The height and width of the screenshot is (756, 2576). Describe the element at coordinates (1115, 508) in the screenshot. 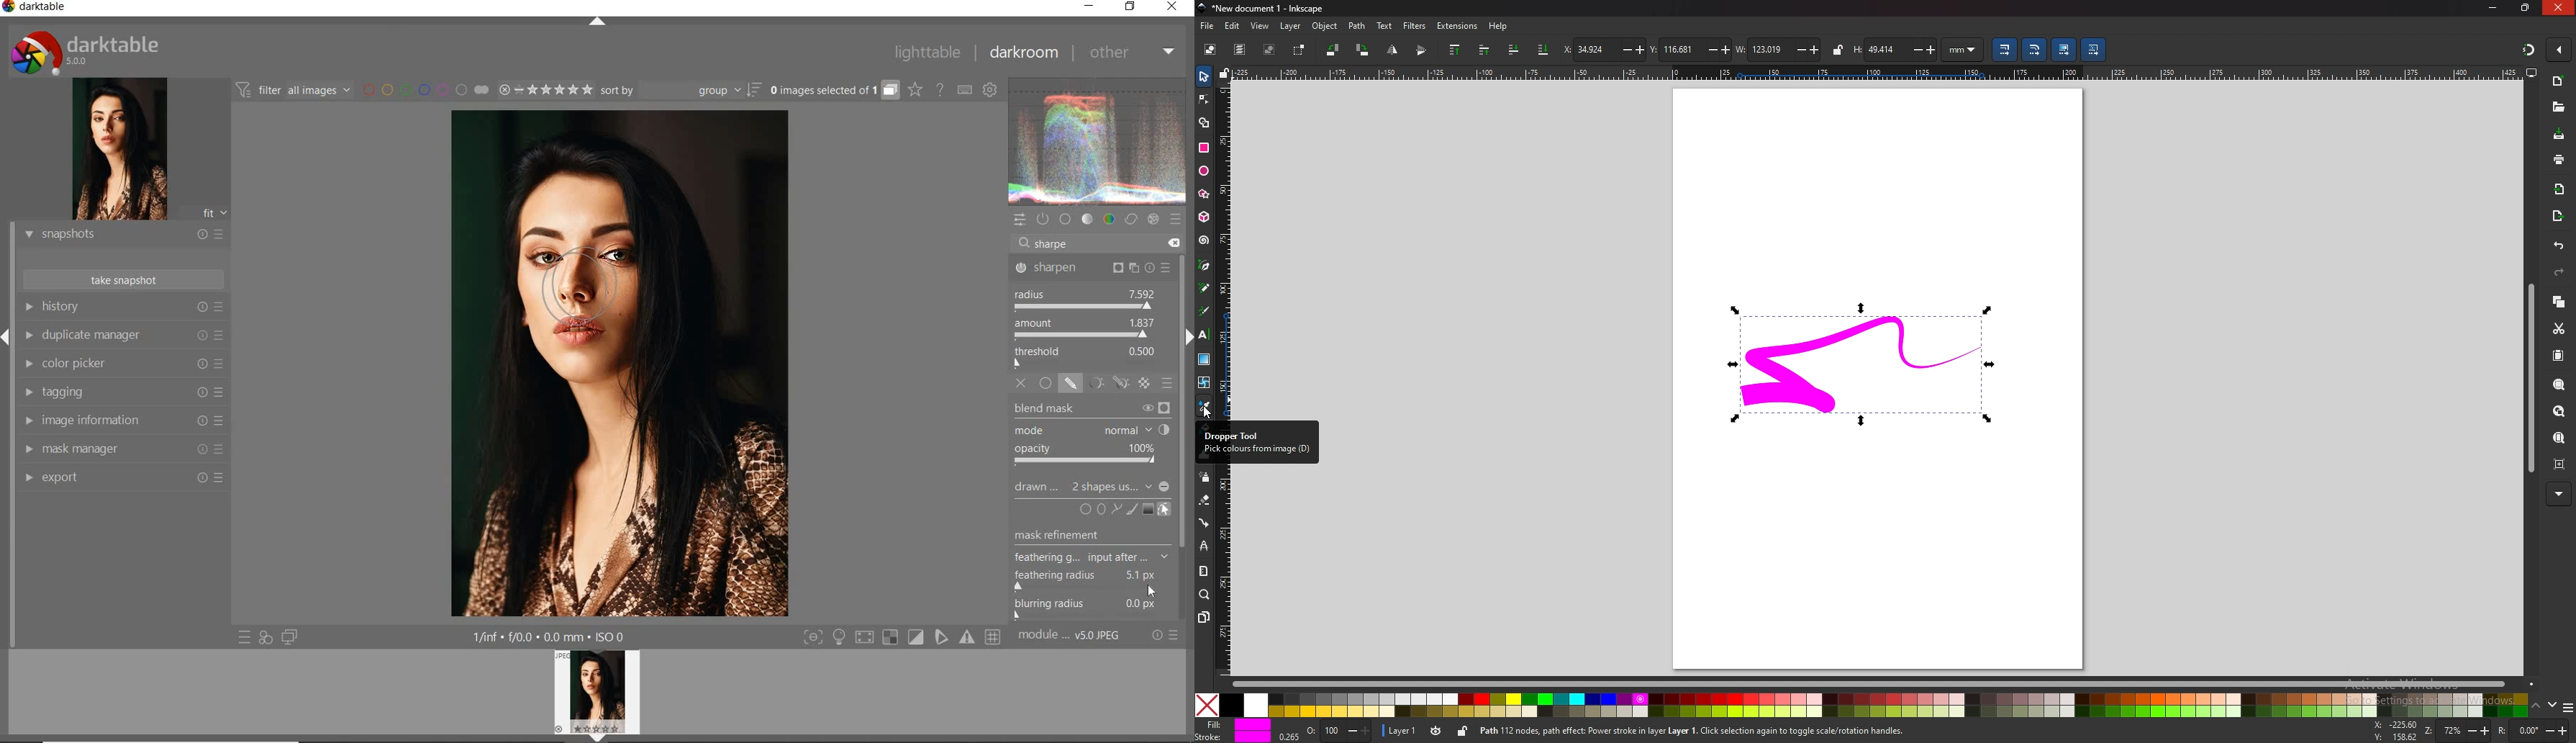

I see `ADD PATH` at that location.